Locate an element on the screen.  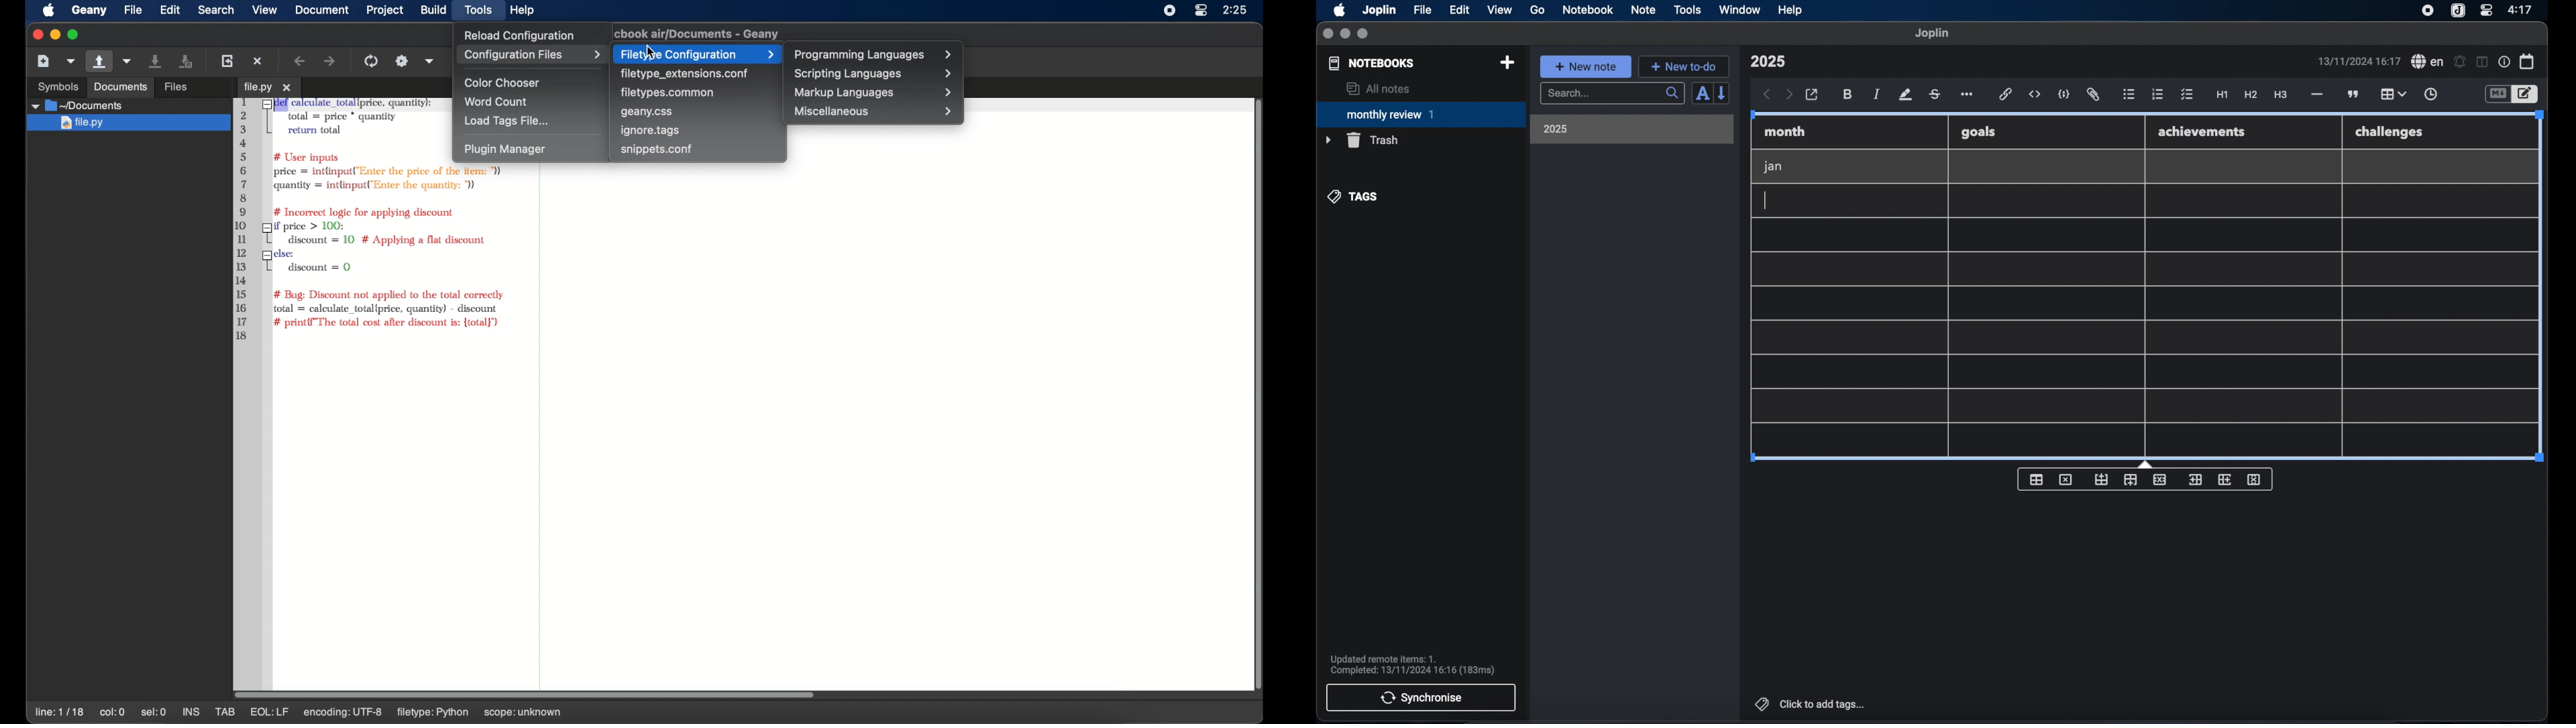
help is located at coordinates (523, 10).